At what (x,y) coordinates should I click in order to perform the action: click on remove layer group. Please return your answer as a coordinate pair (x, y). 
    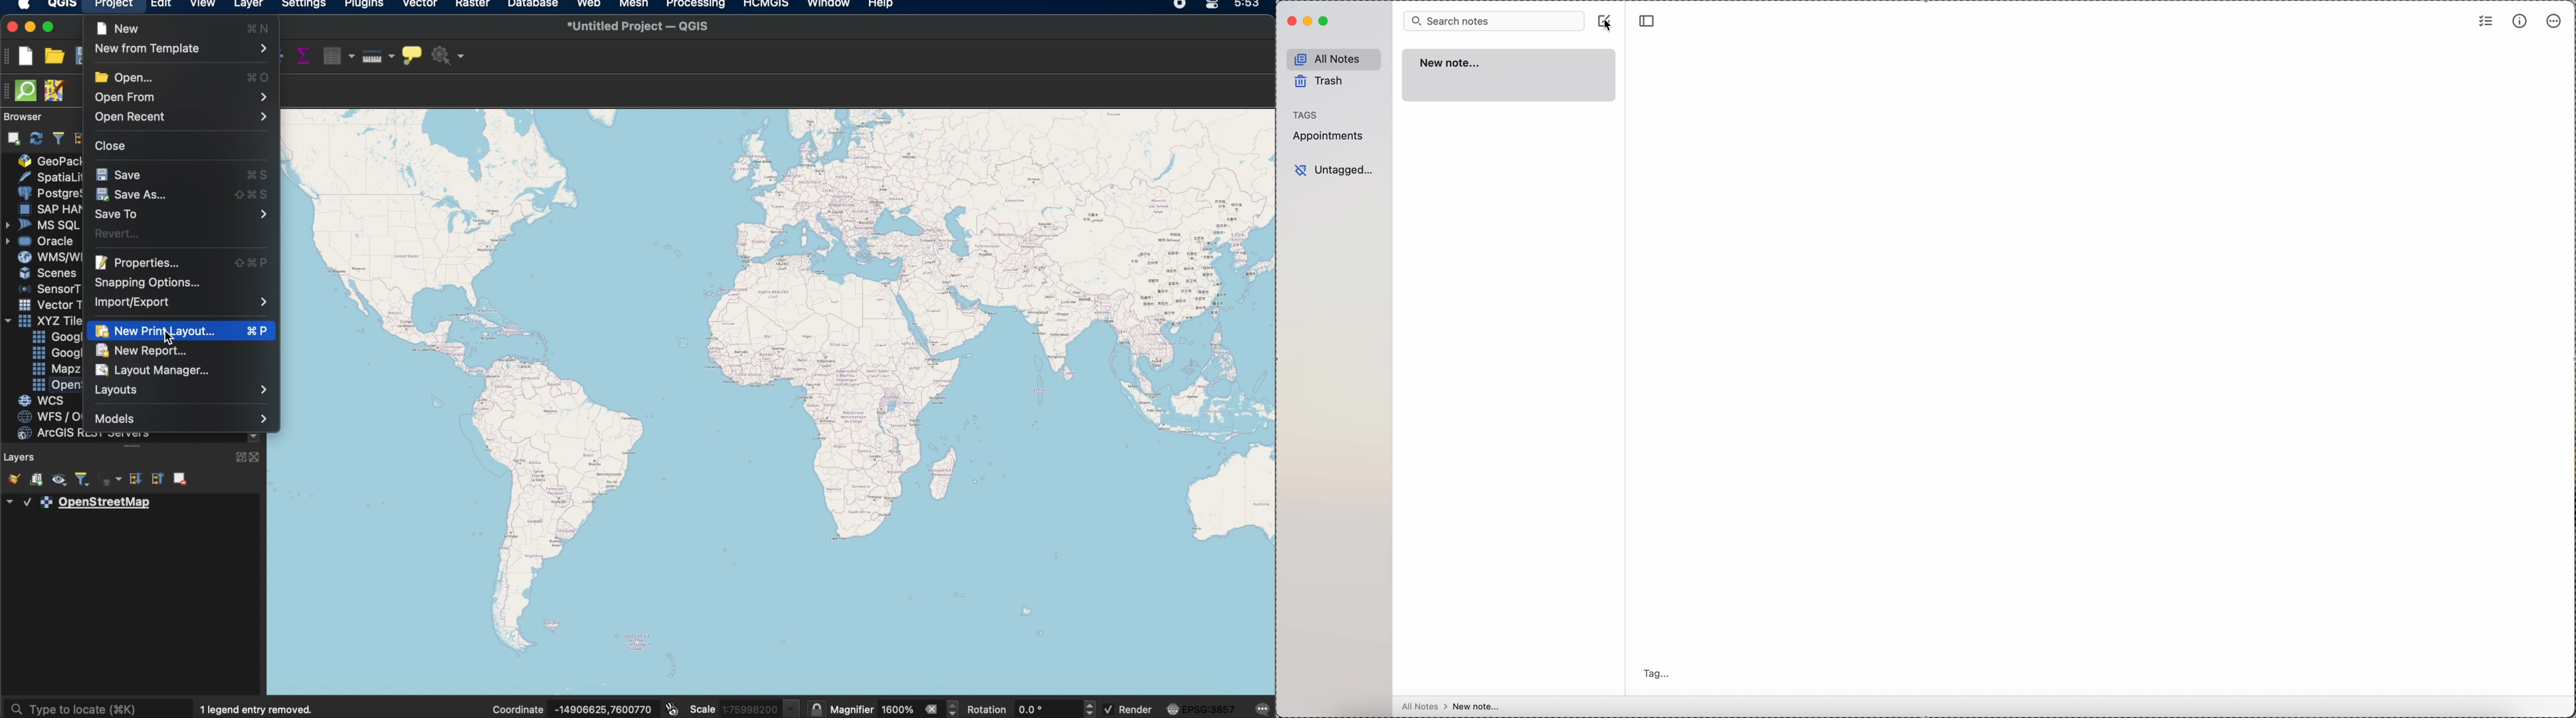
    Looking at the image, I should click on (181, 478).